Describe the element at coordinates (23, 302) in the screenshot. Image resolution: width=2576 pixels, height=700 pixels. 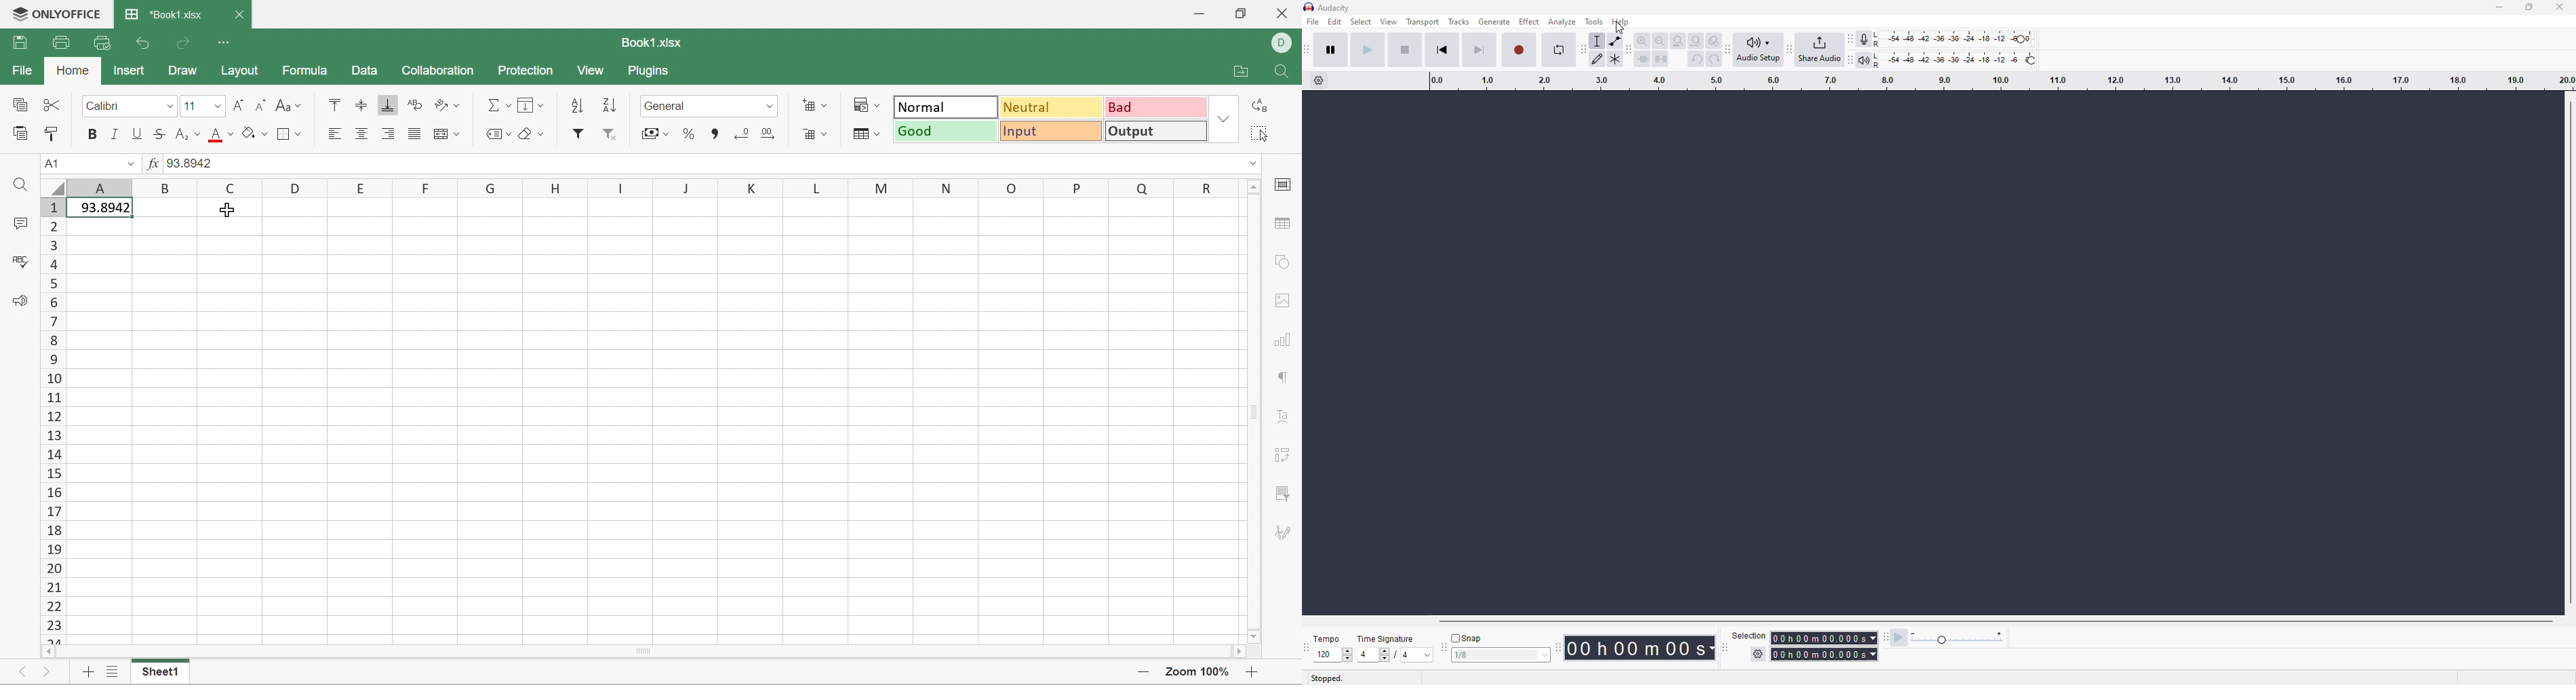
I see `Feedback & Support` at that location.